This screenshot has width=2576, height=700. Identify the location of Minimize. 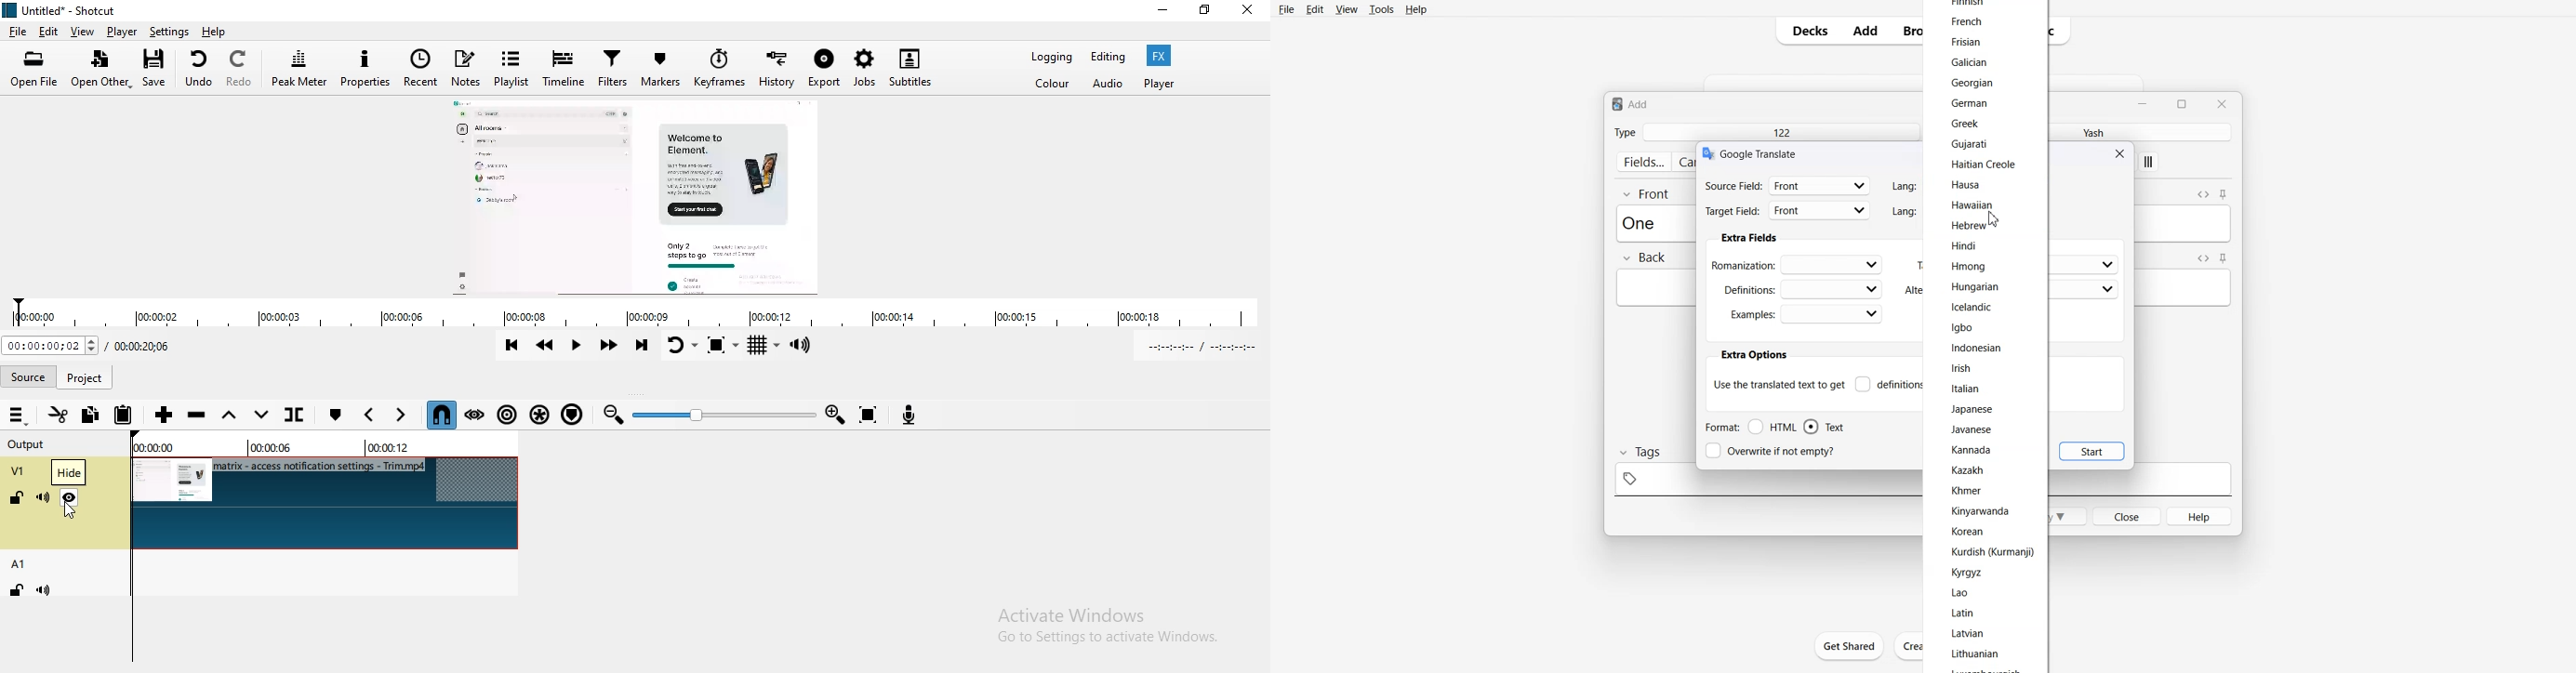
(2144, 103).